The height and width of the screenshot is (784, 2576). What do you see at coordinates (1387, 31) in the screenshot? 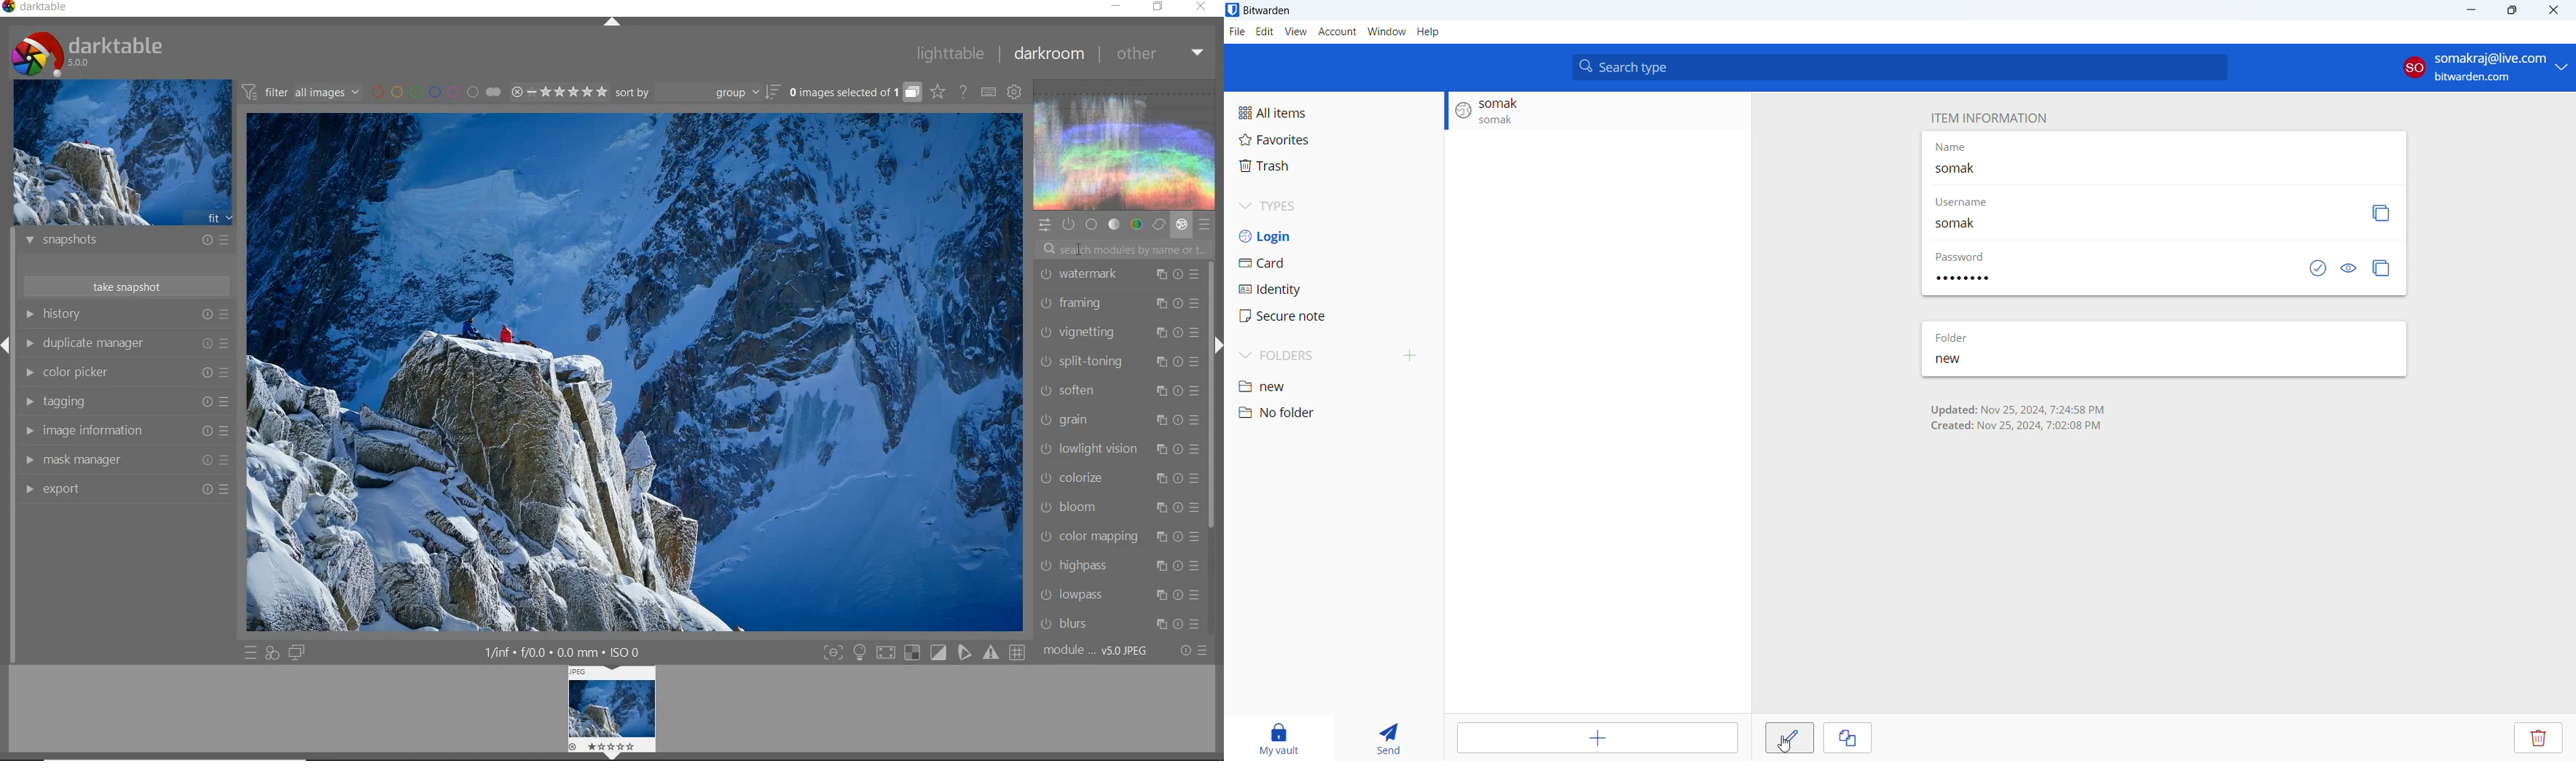
I see `window` at bounding box center [1387, 31].